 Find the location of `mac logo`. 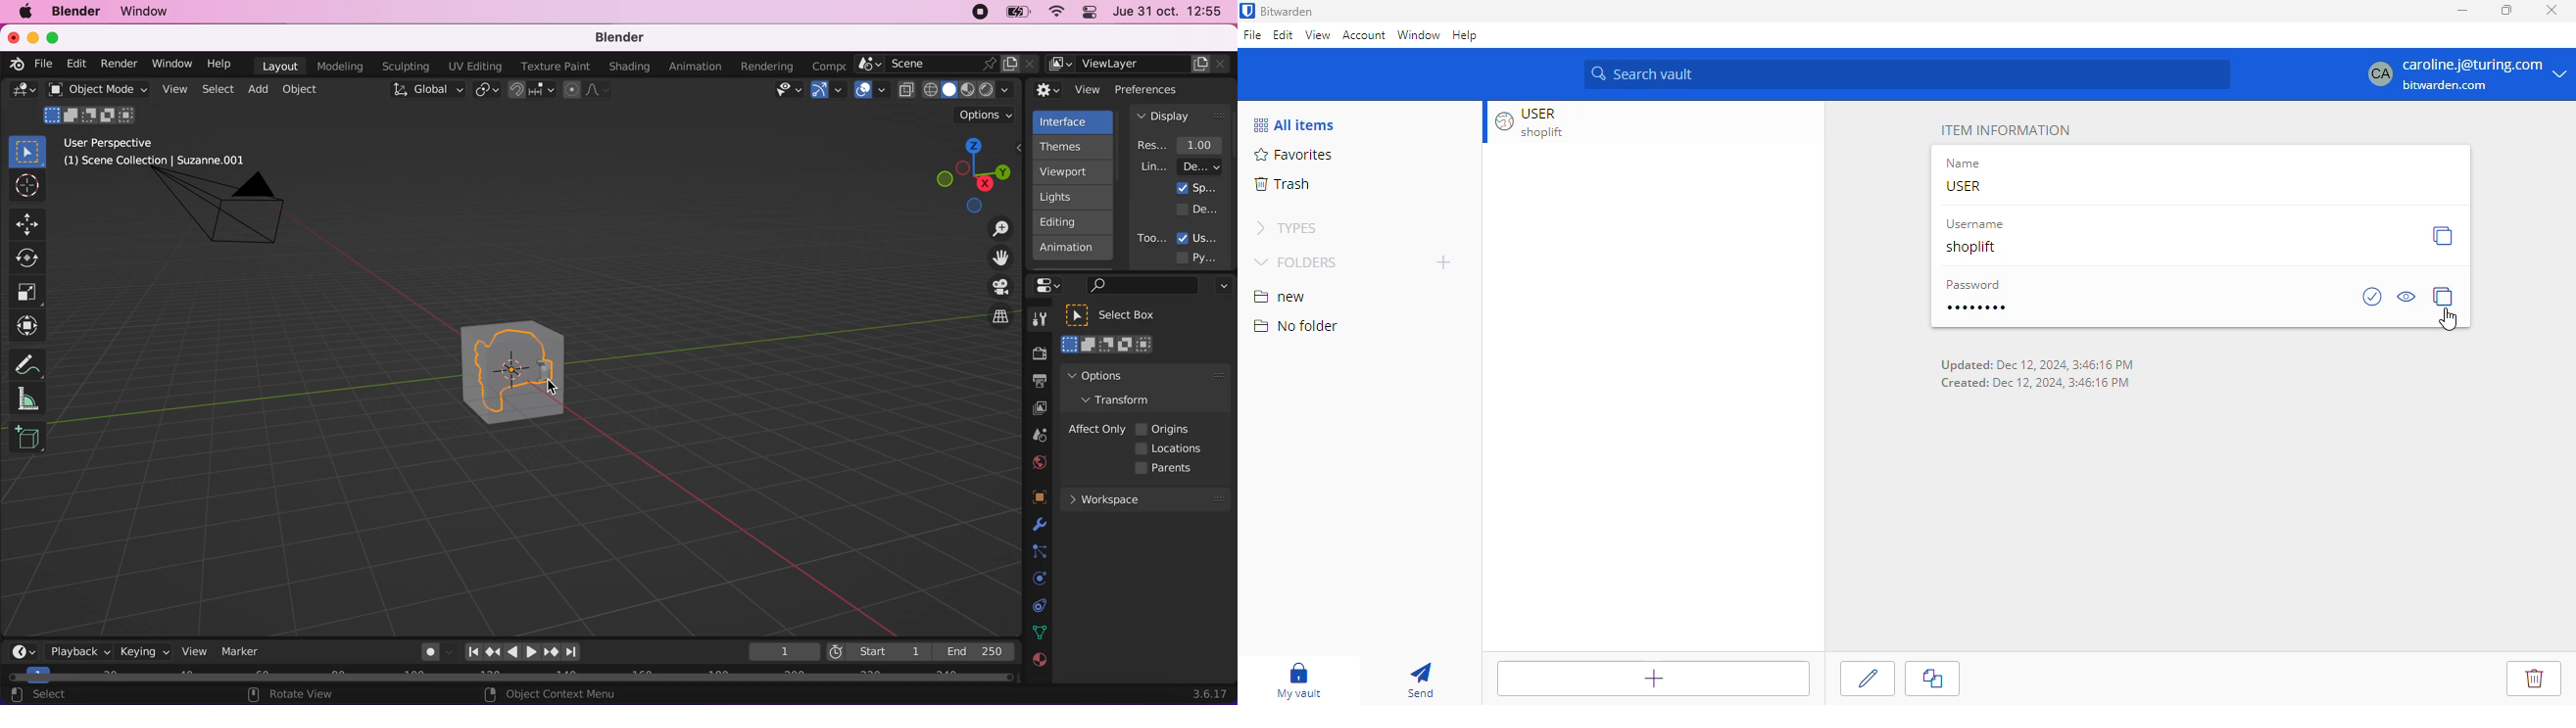

mac logo is located at coordinates (25, 13).